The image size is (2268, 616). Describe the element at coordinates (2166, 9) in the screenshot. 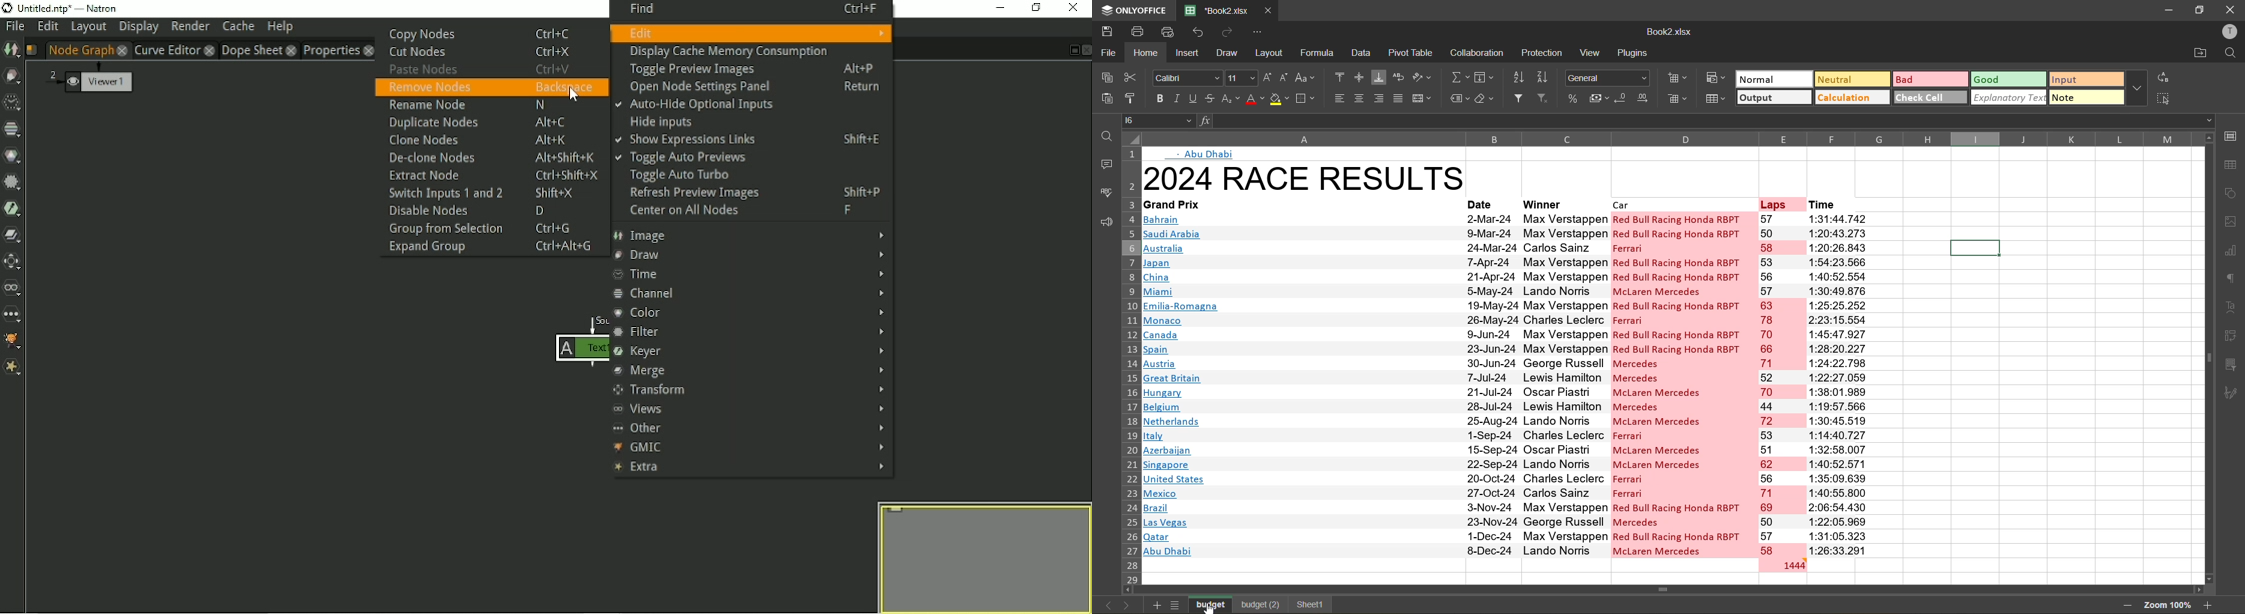

I see `minimize` at that location.